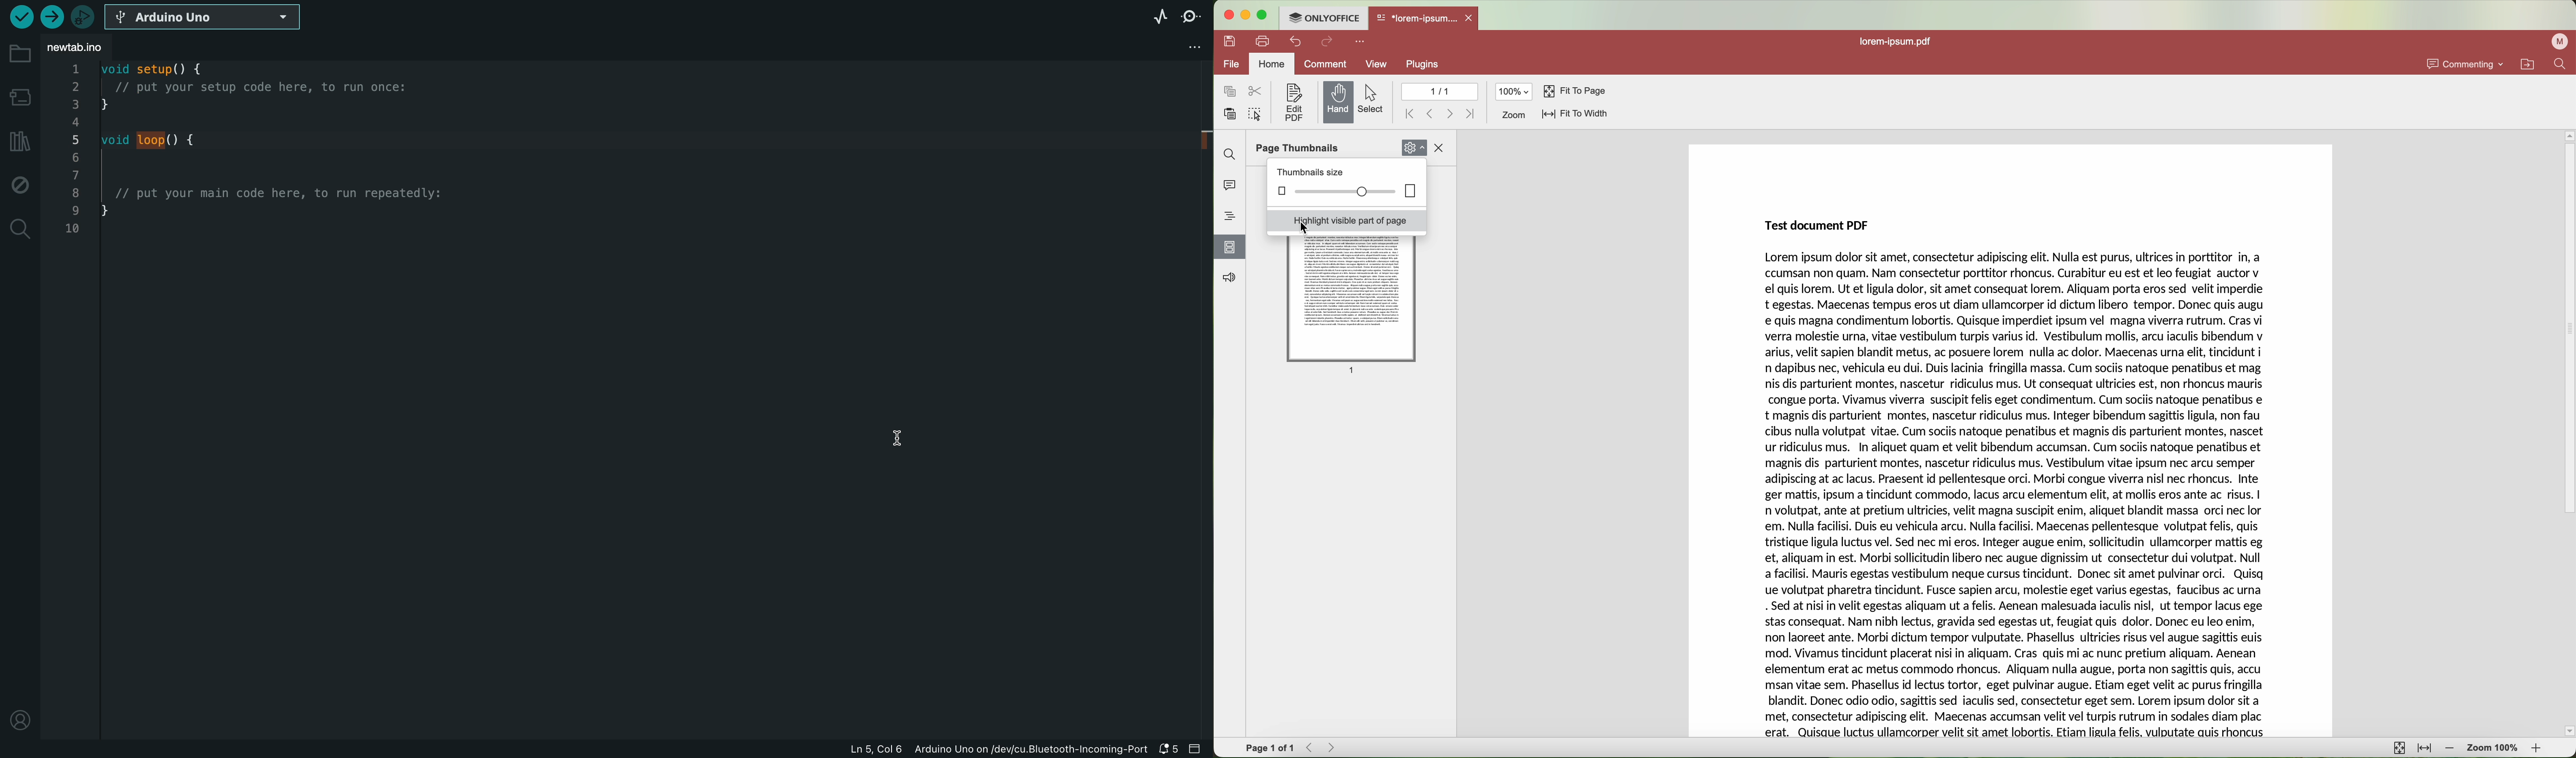  I want to click on Settings, so click(1414, 146).